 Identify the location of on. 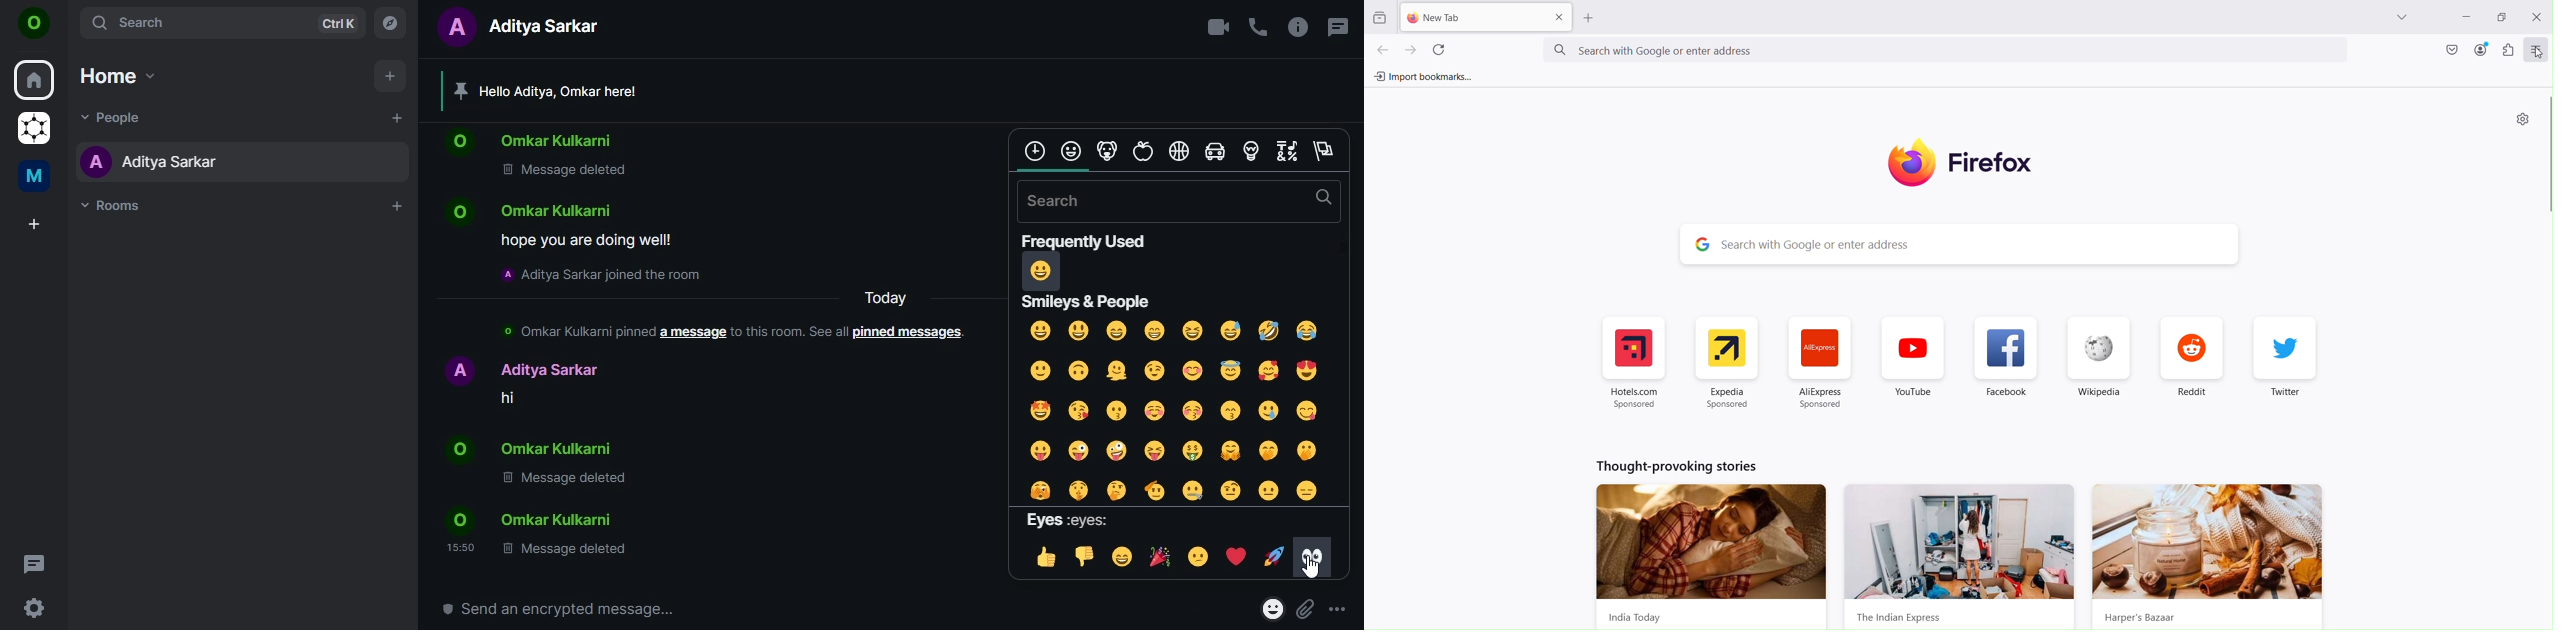
(38, 24).